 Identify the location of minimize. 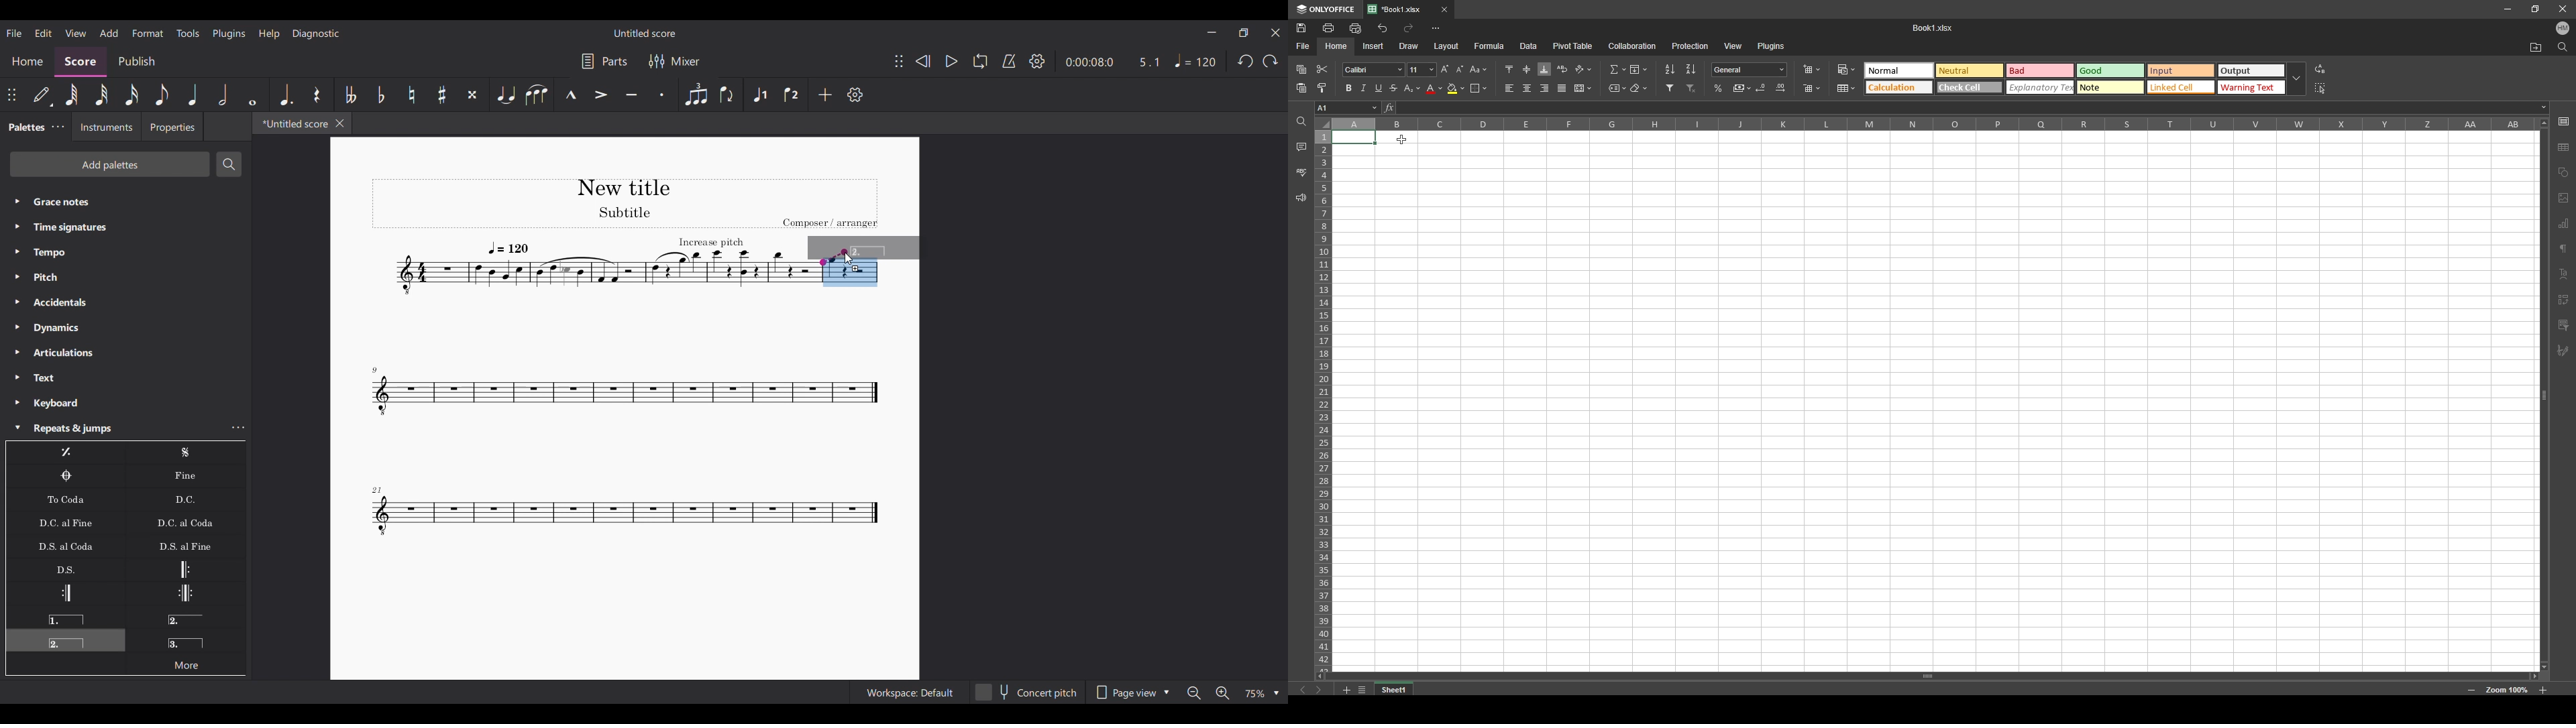
(2508, 9).